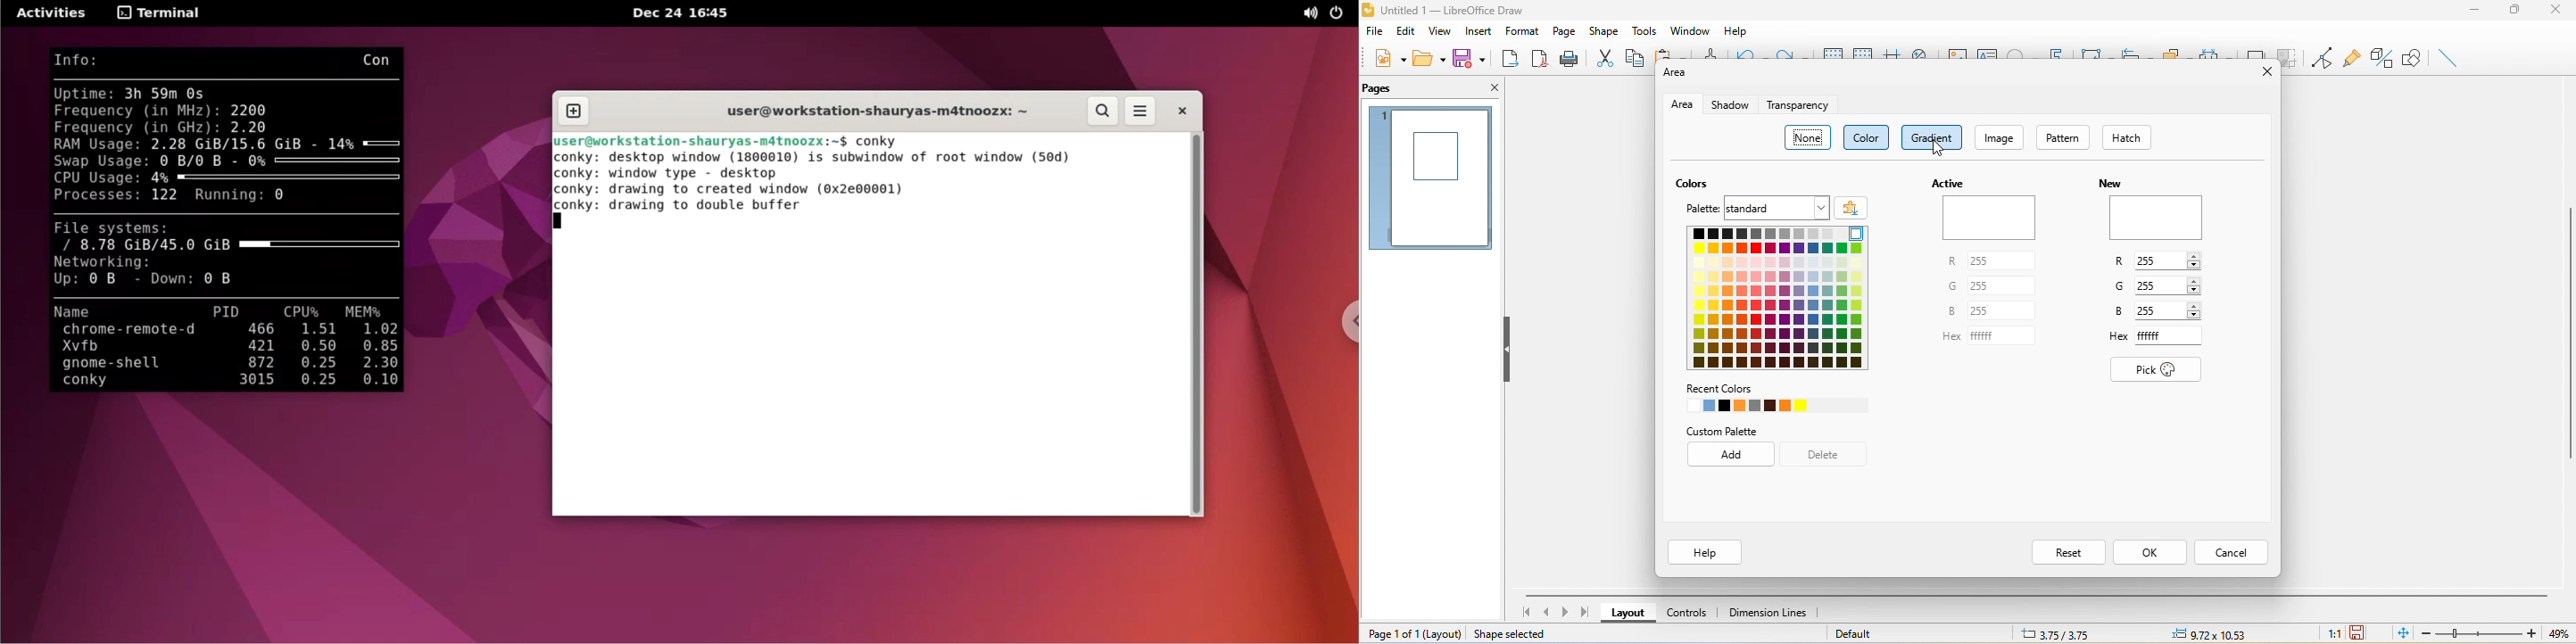 The height and width of the screenshot is (644, 2576). Describe the element at coordinates (2474, 12) in the screenshot. I see `minimize` at that location.